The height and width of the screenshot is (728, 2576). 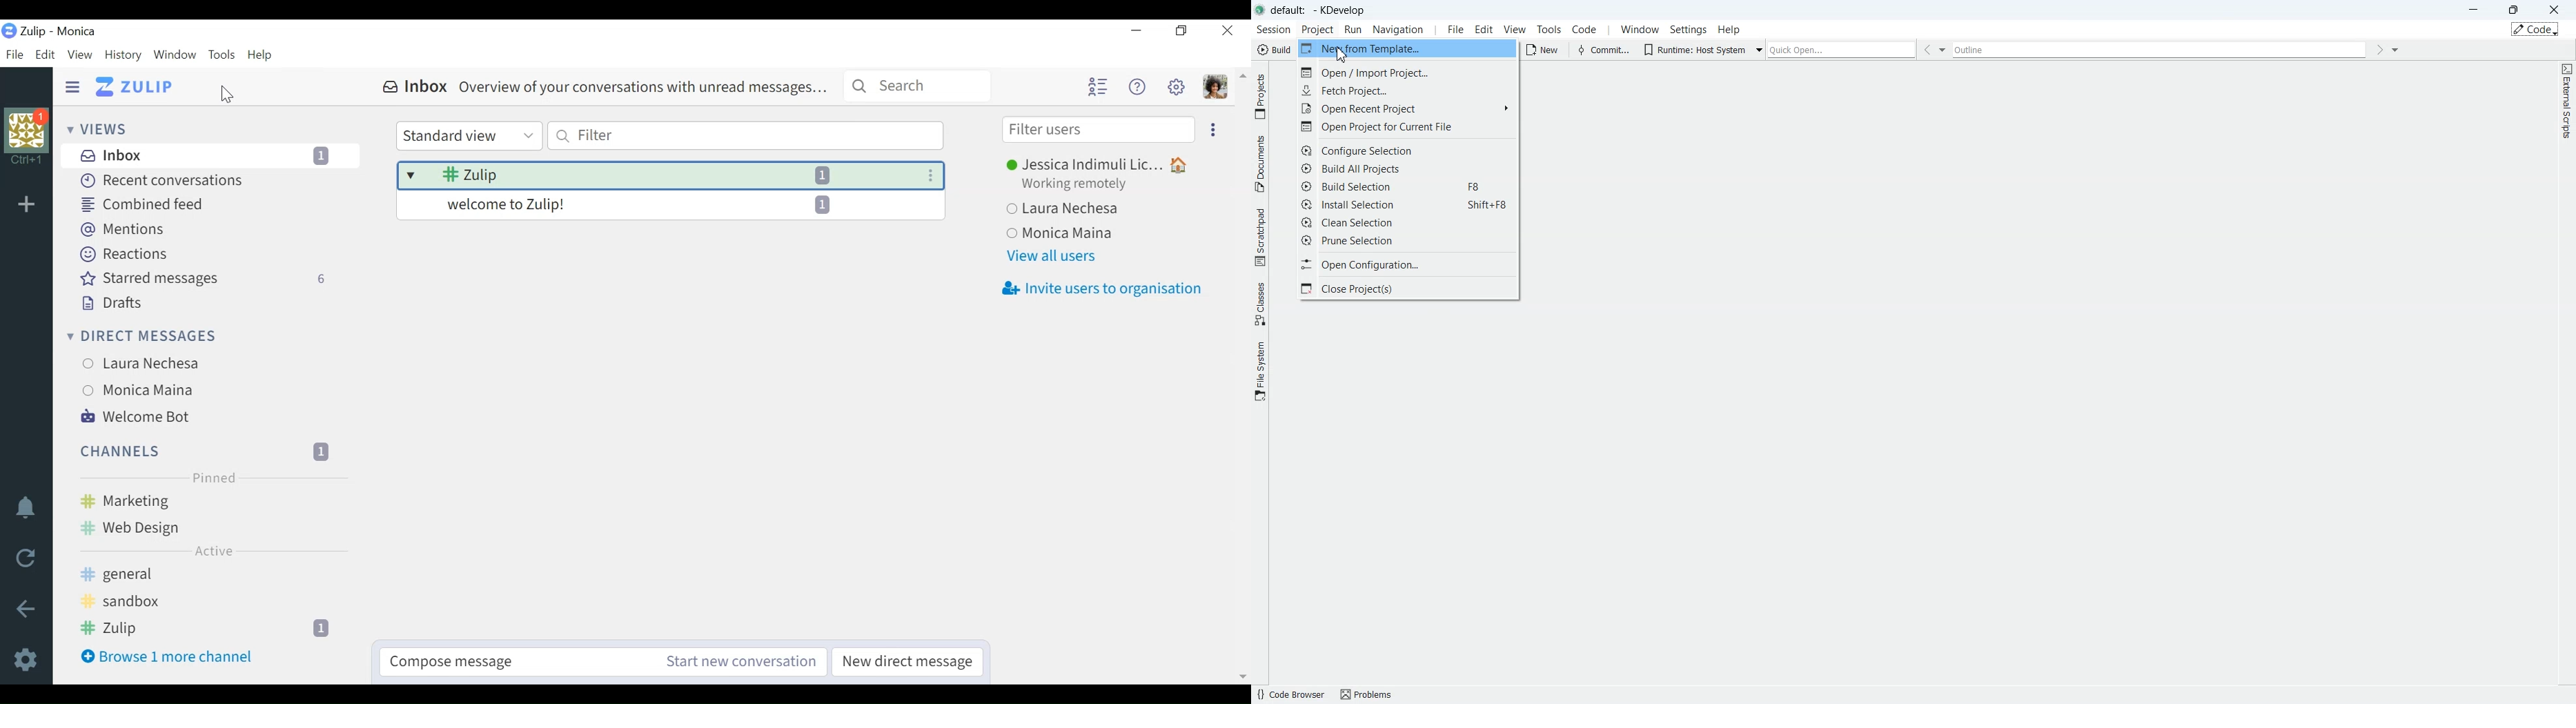 I want to click on channel, so click(x=211, y=529).